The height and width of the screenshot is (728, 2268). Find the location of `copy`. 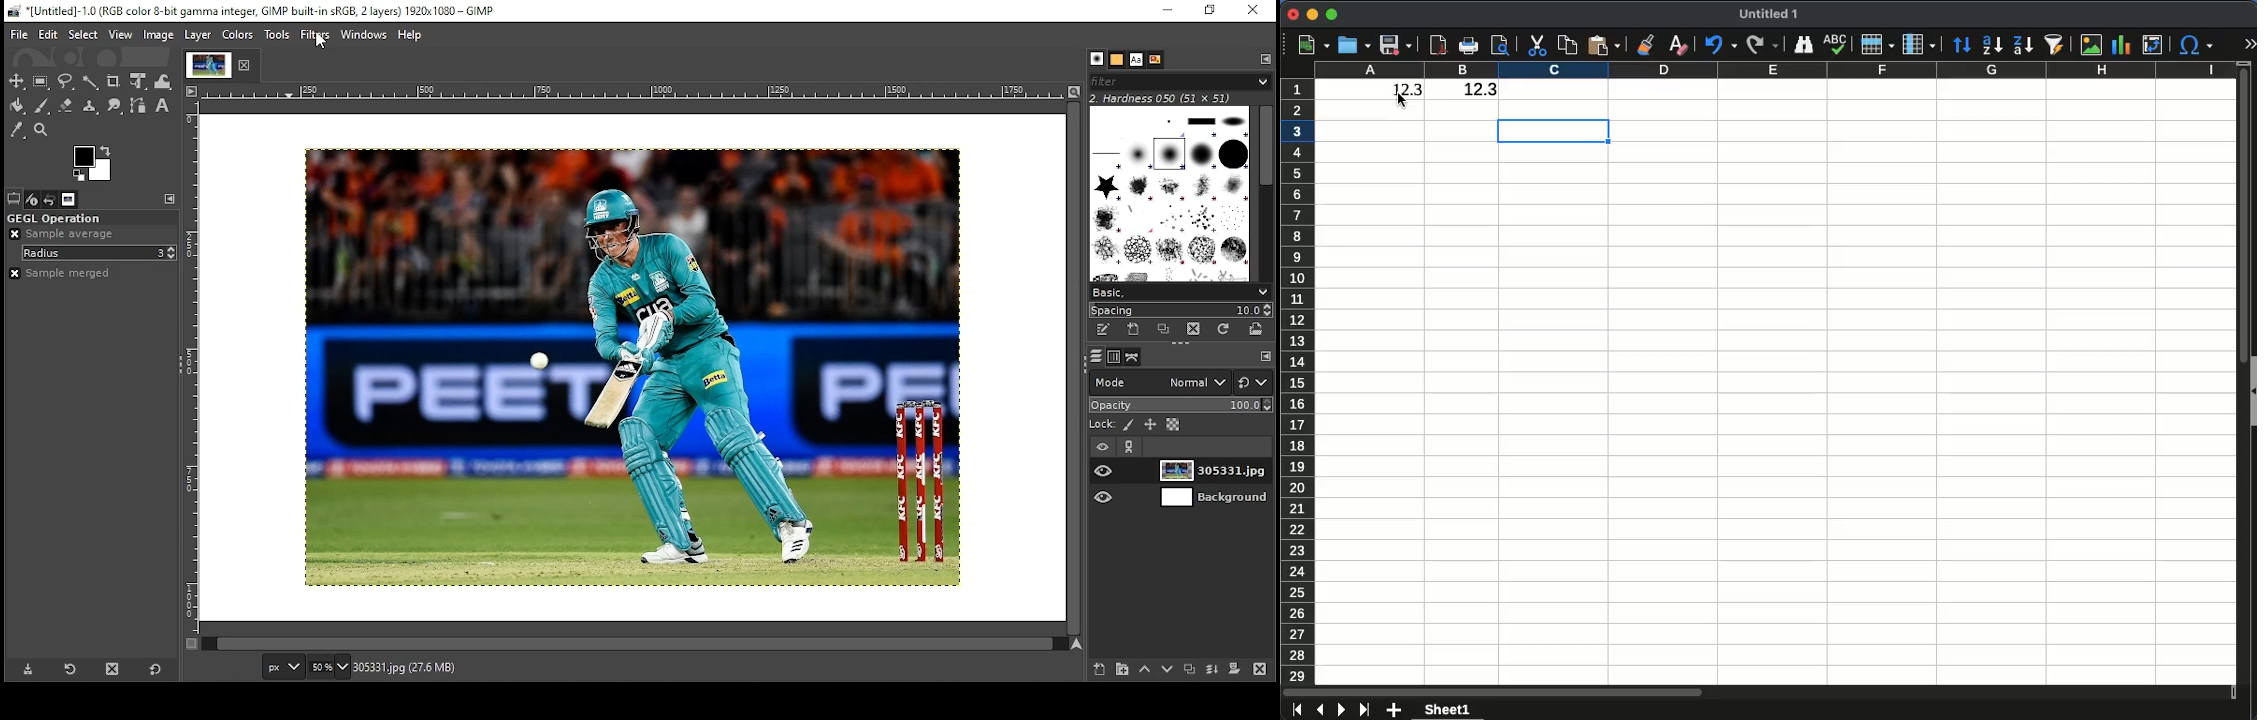

copy is located at coordinates (1570, 45).